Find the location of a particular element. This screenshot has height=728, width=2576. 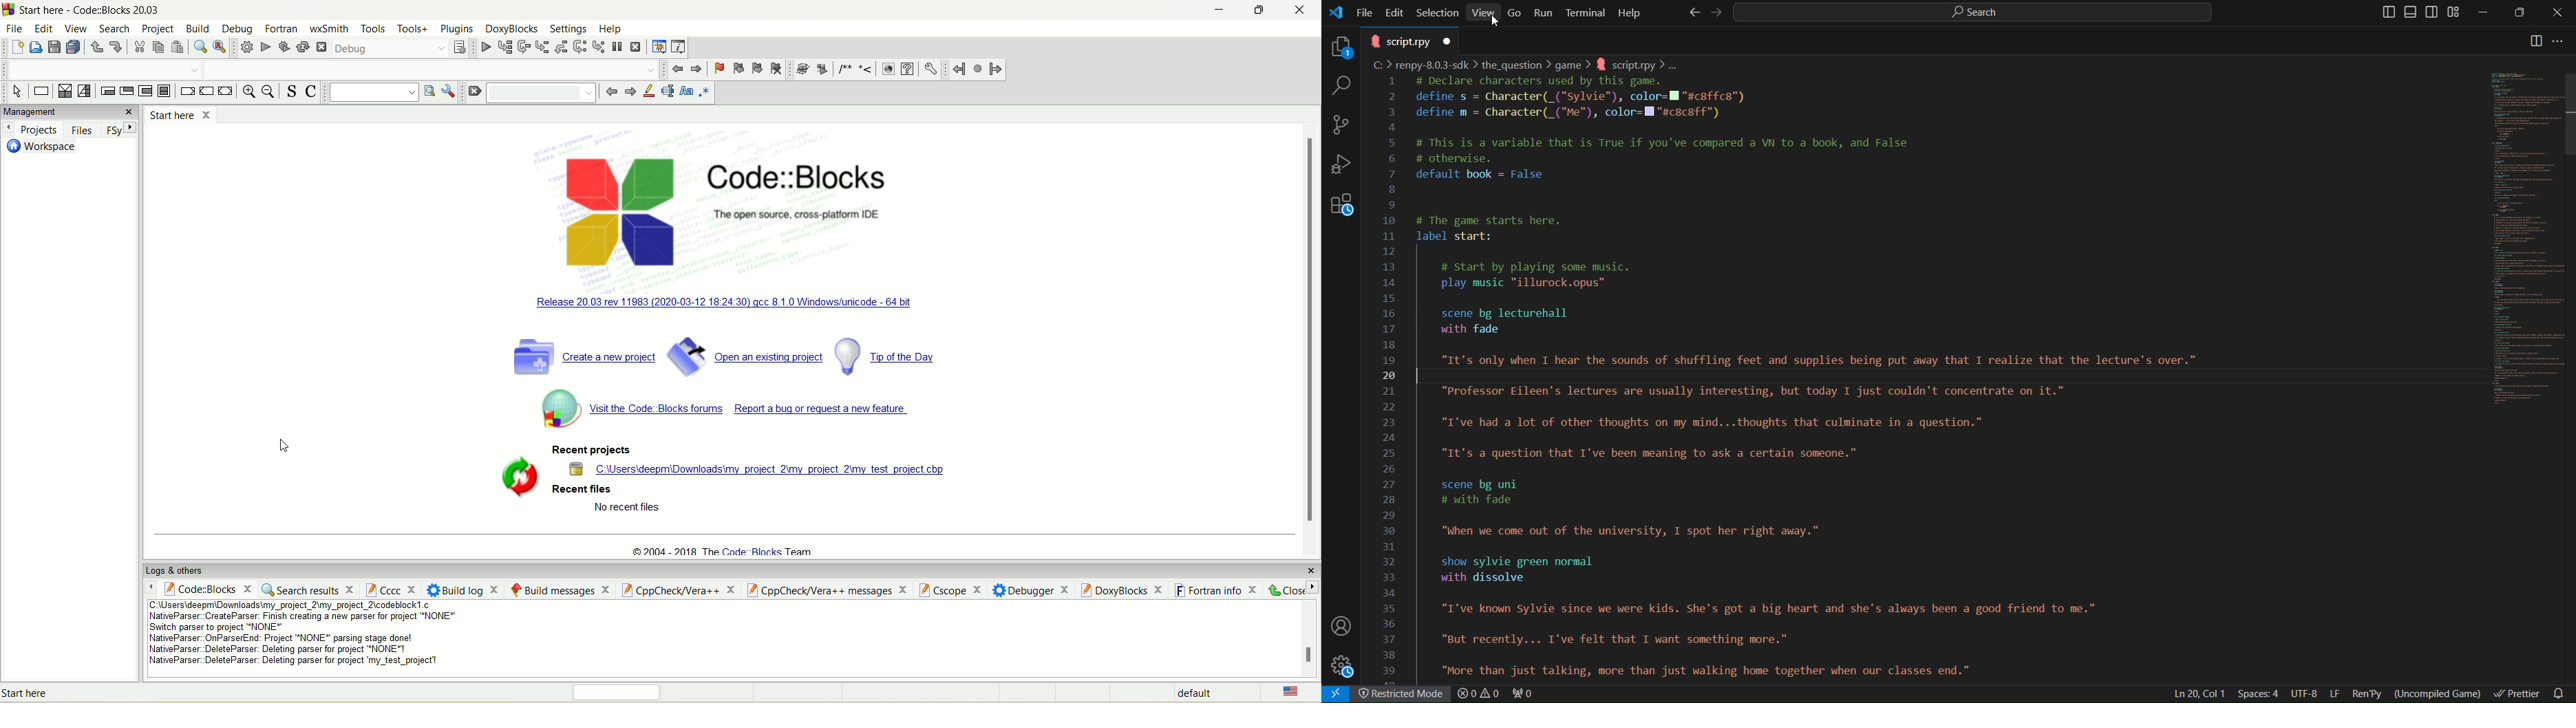

close is located at coordinates (1308, 567).